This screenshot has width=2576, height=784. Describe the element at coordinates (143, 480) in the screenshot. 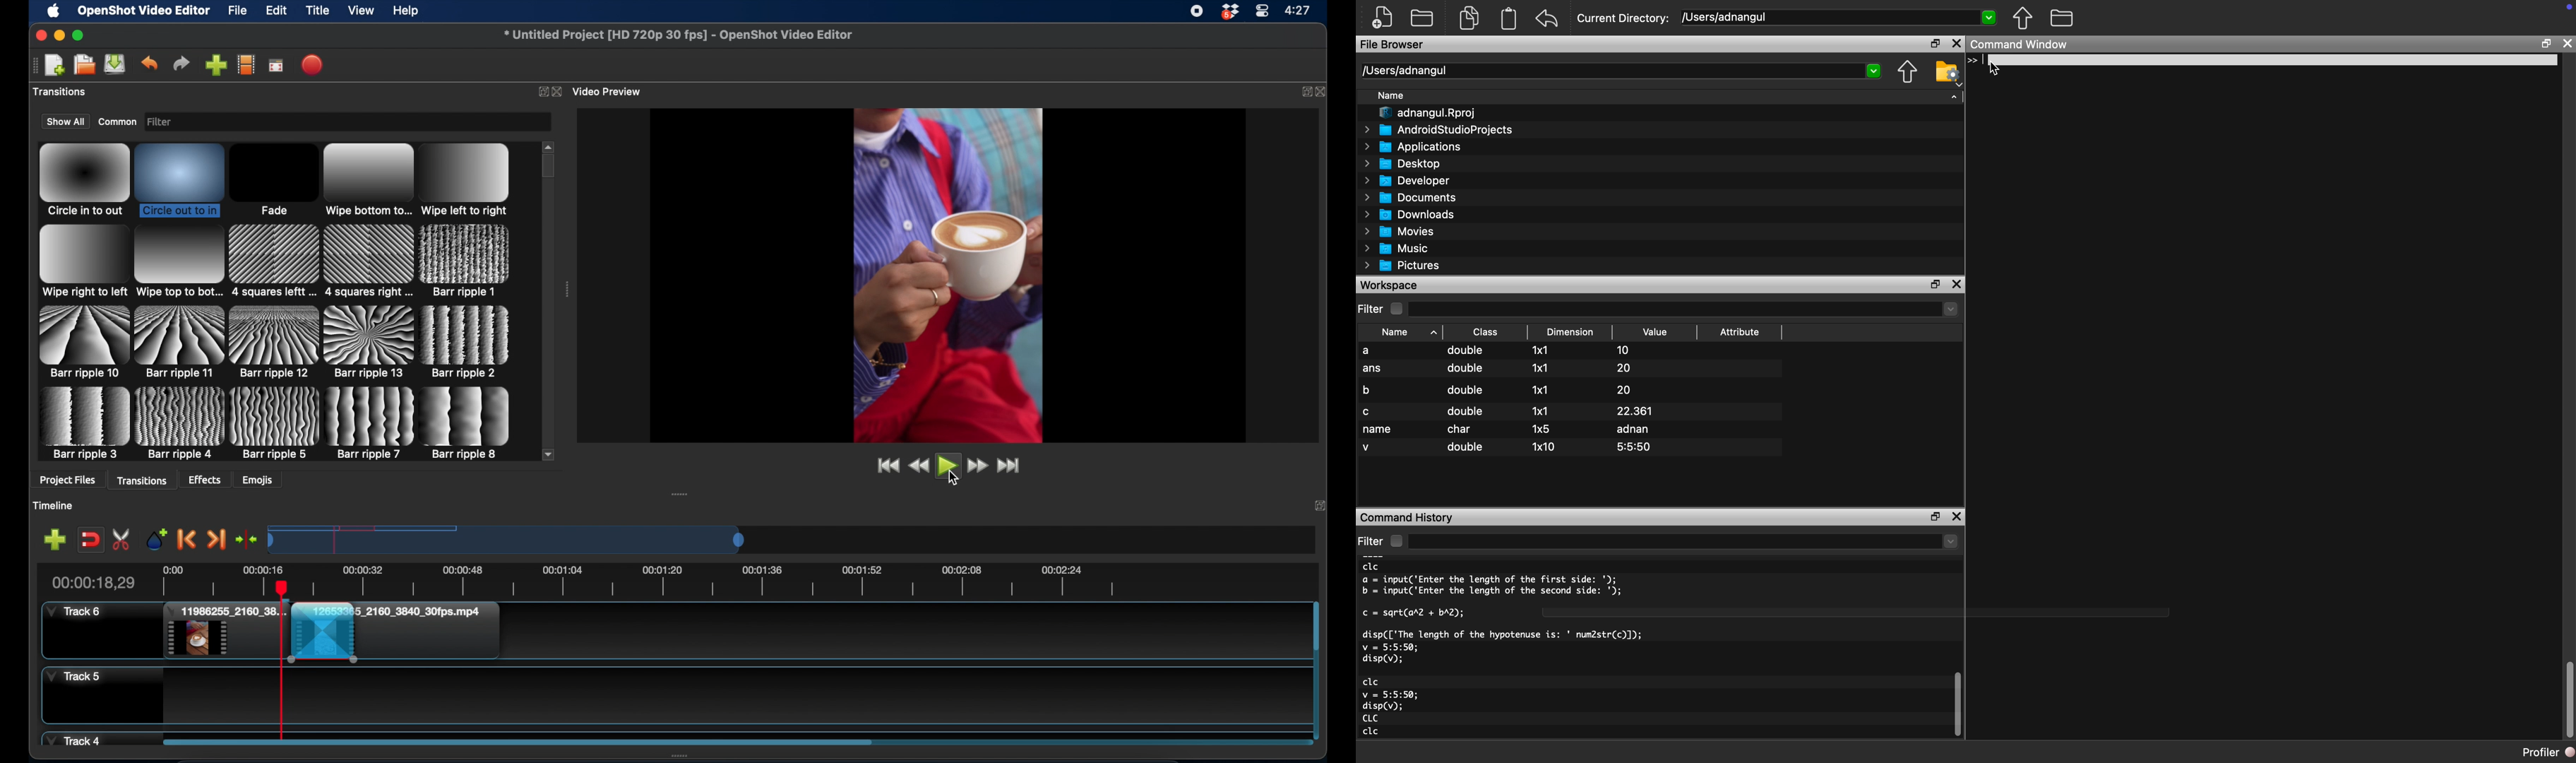

I see `transitions` at that location.